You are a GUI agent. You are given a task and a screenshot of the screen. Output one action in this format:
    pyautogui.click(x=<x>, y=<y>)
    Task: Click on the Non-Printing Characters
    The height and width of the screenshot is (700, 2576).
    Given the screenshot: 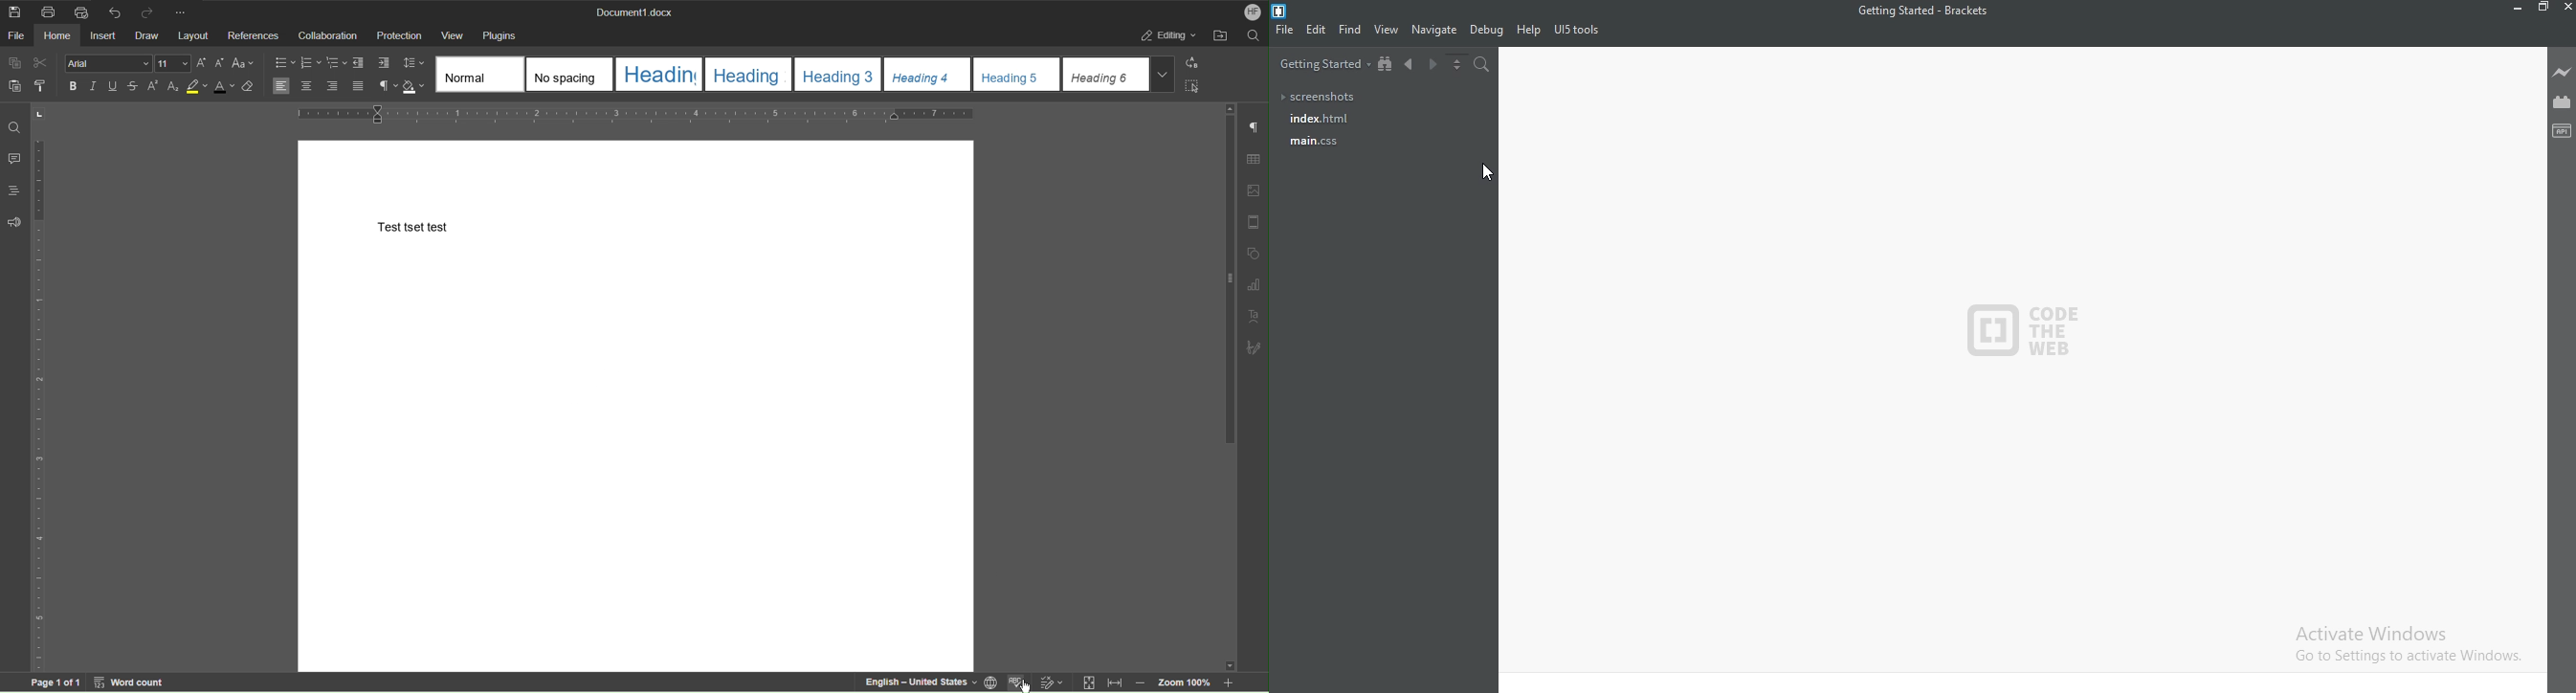 What is the action you would take?
    pyautogui.click(x=1254, y=129)
    